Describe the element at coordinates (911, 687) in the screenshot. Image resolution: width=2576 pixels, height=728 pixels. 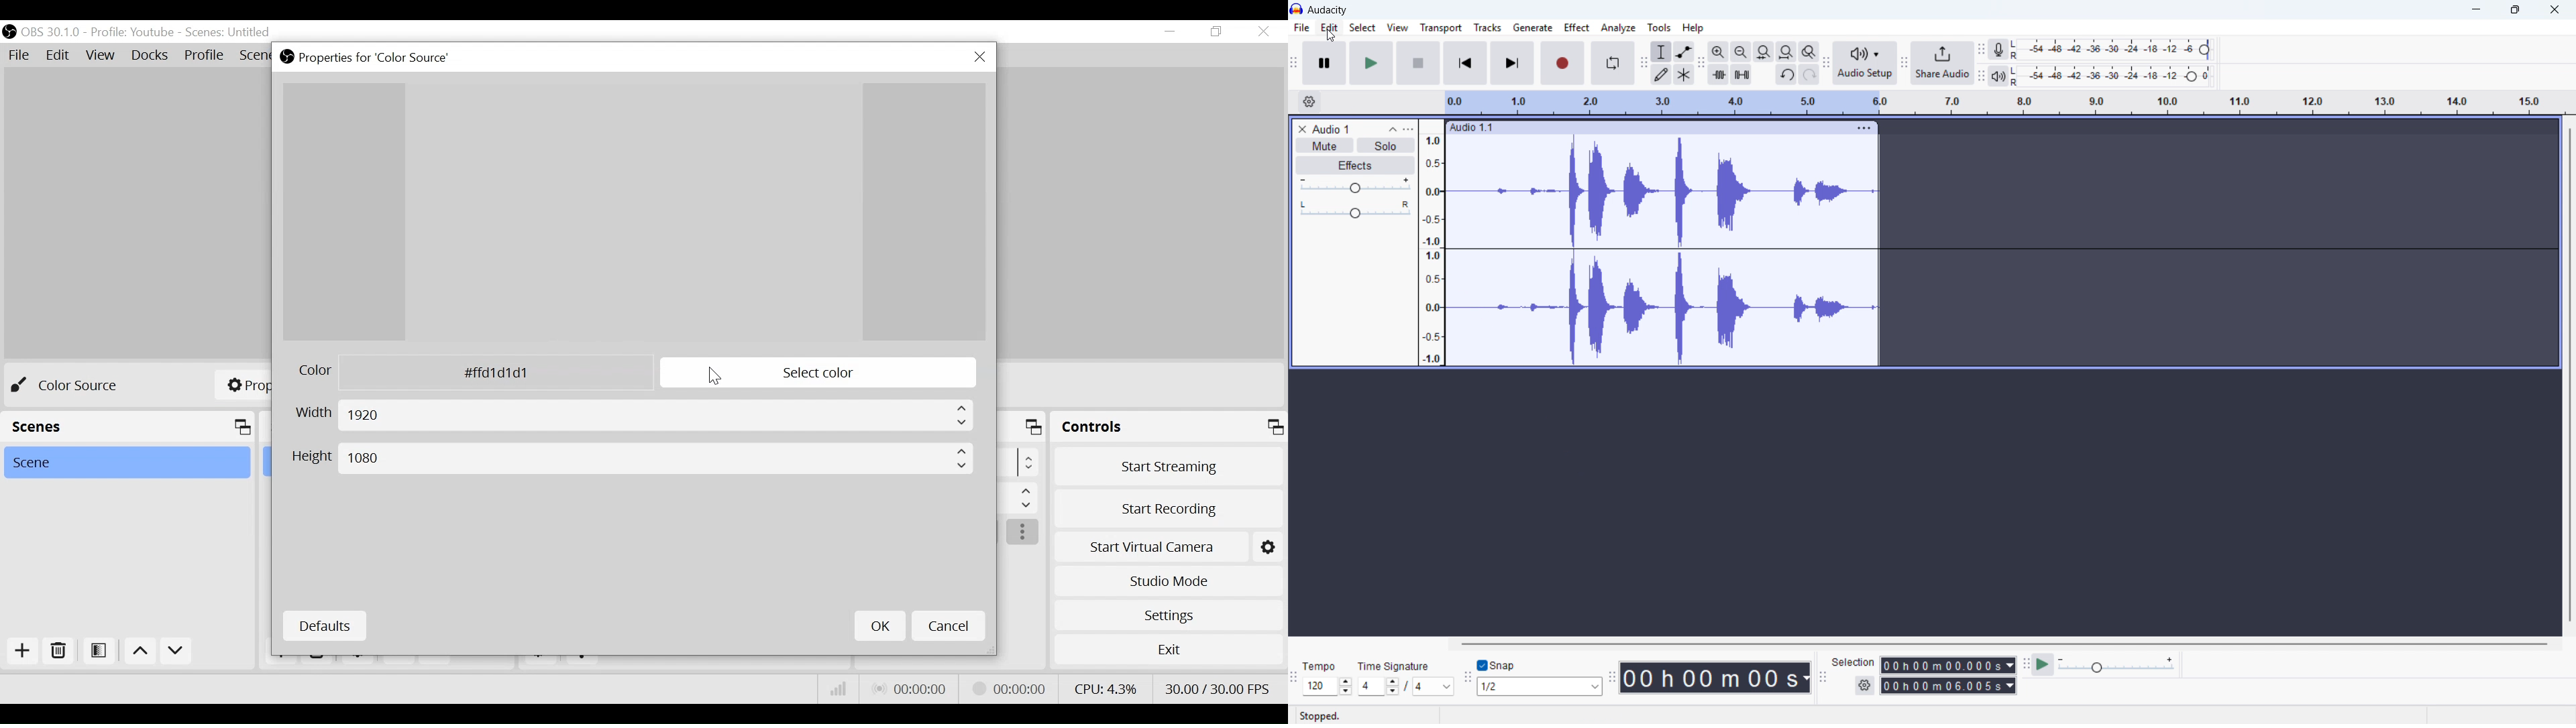
I see `Live Status` at that location.